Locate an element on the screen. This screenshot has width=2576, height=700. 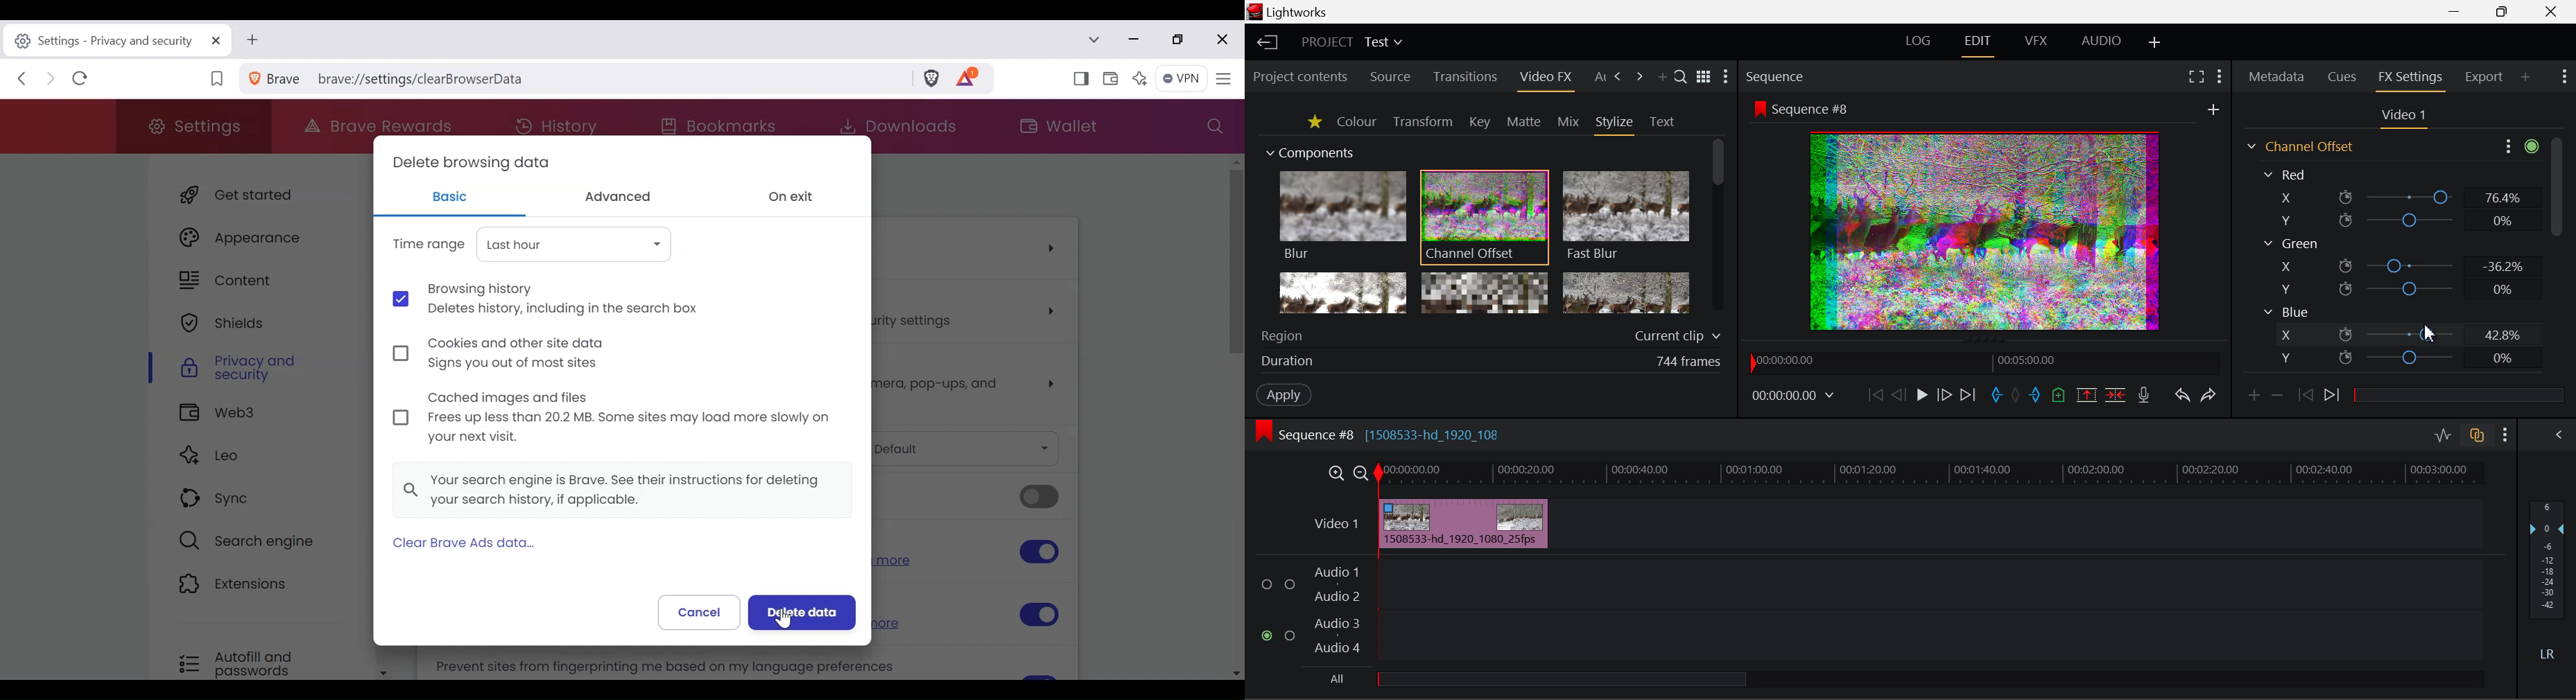
Redo is located at coordinates (2209, 398).